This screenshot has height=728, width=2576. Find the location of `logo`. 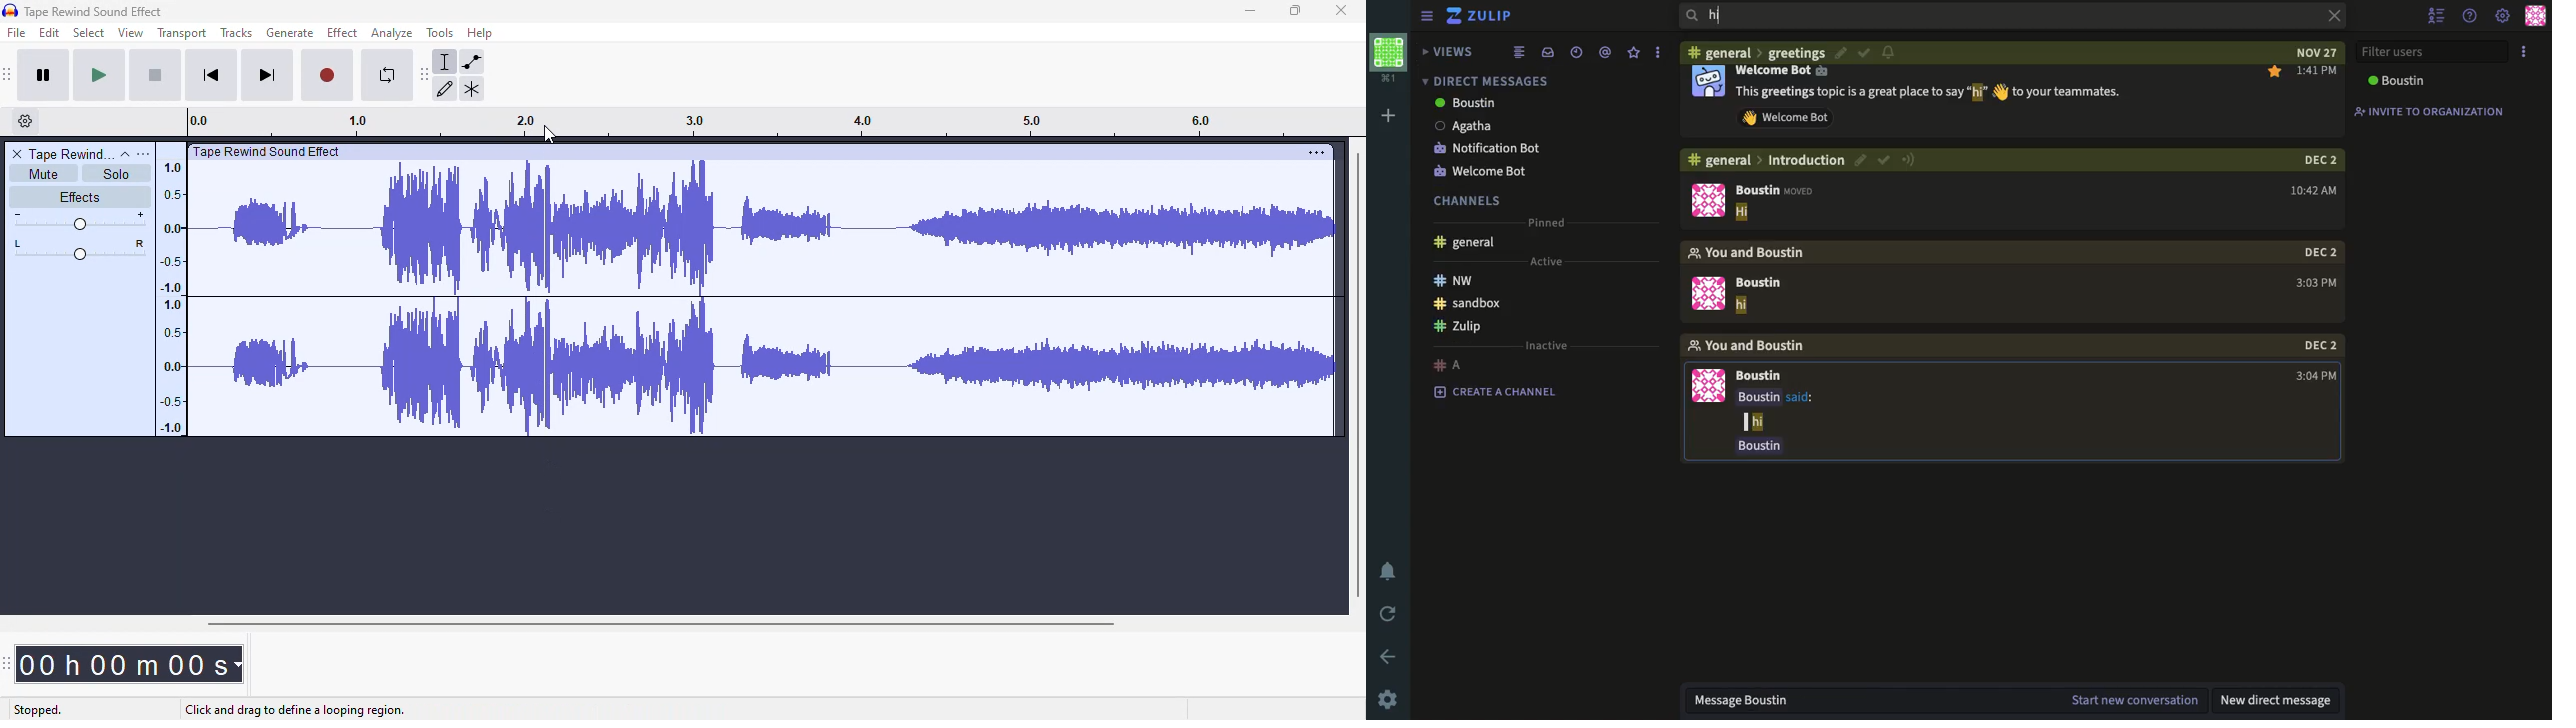

logo is located at coordinates (10, 9).